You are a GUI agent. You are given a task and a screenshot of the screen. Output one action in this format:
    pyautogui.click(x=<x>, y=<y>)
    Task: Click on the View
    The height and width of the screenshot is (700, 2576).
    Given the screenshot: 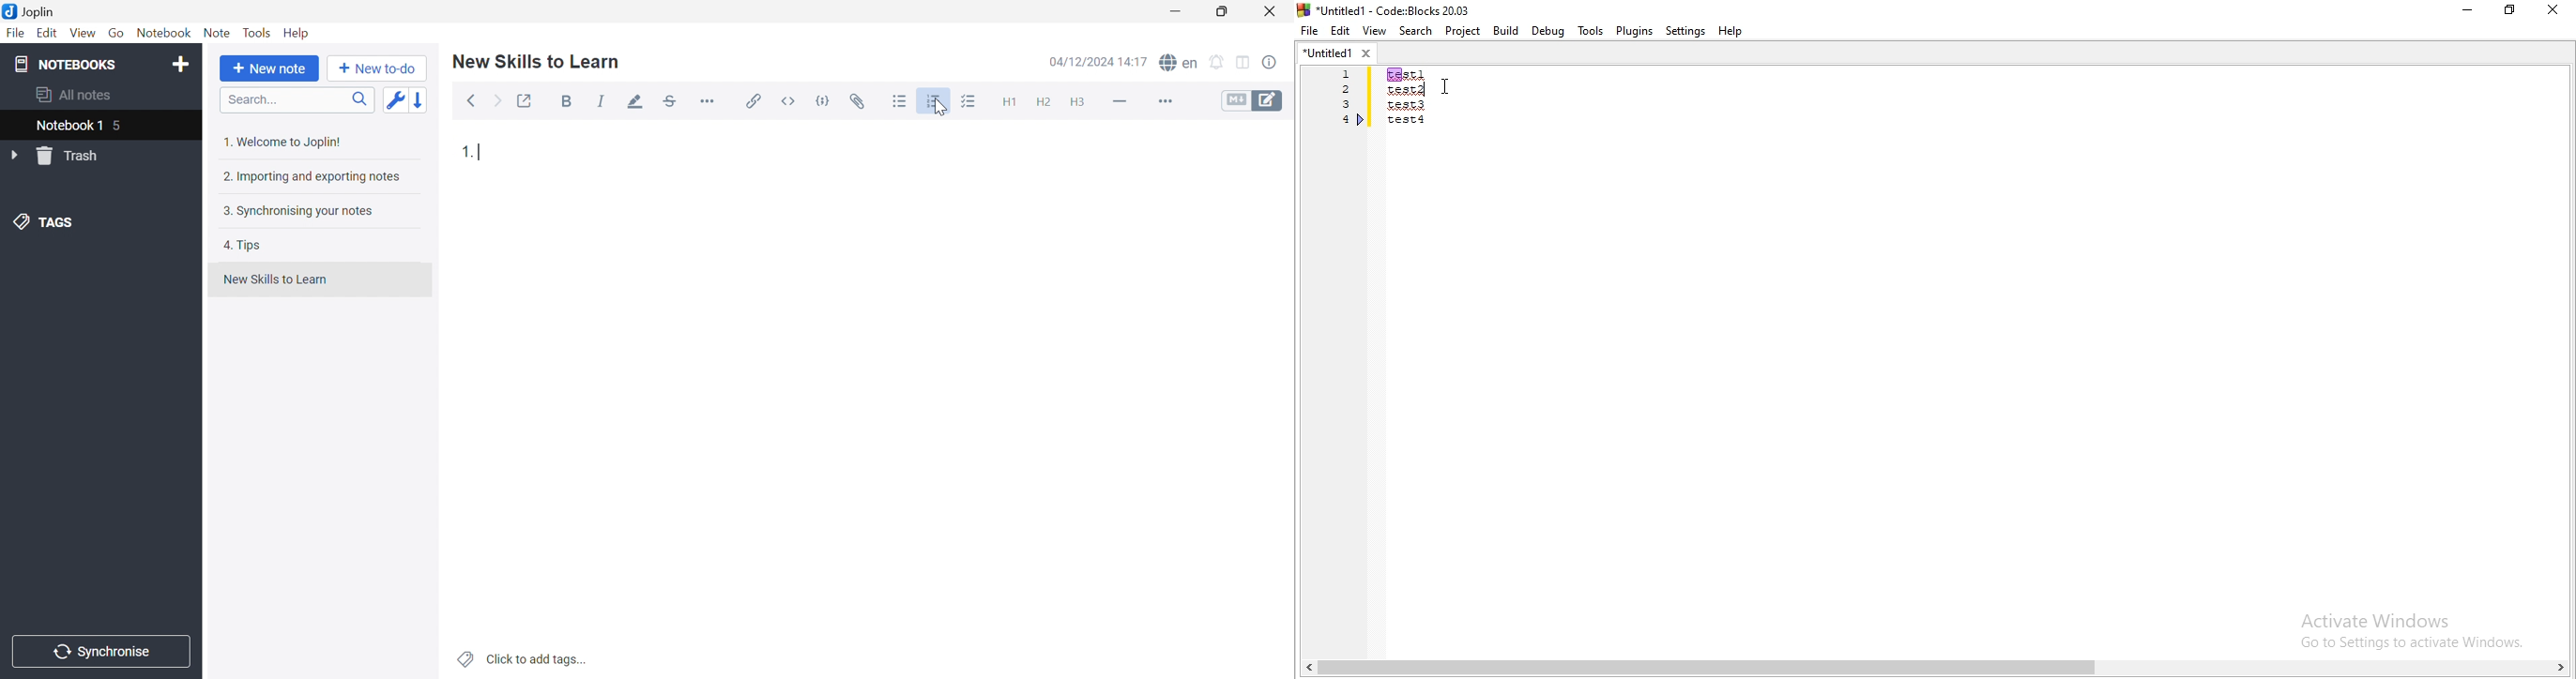 What is the action you would take?
    pyautogui.click(x=81, y=34)
    